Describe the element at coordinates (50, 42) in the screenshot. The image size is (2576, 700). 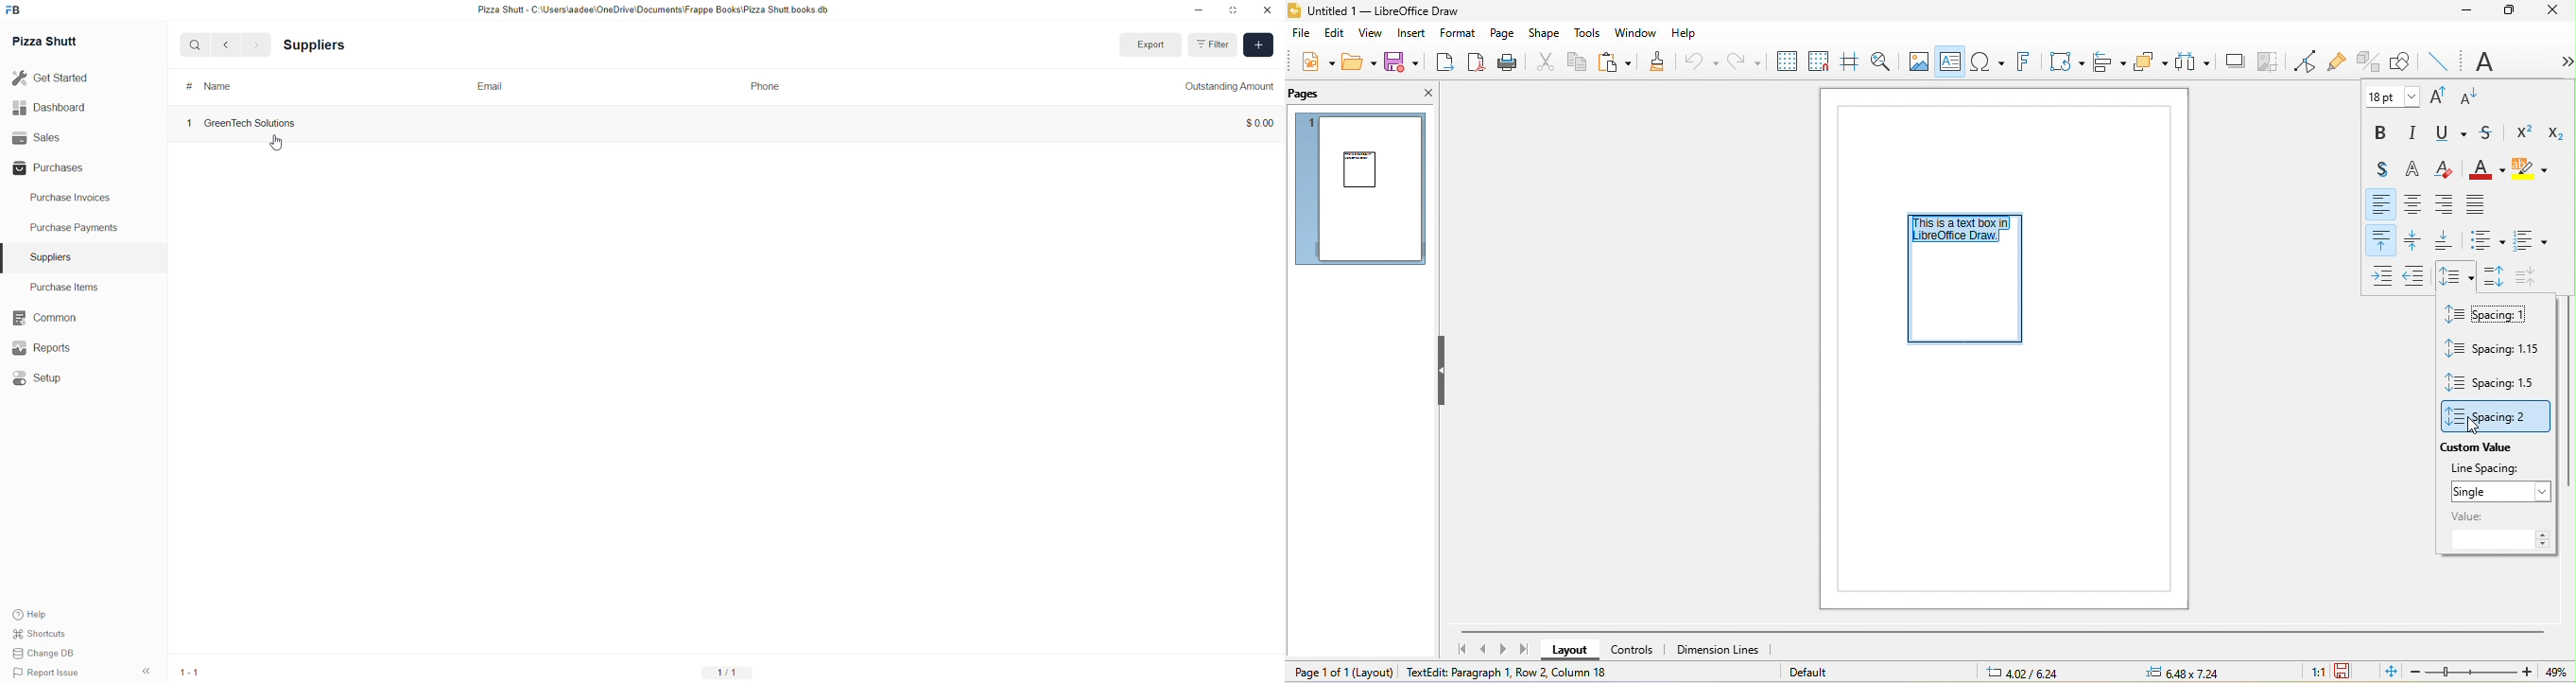
I see `Pizza Shutt` at that location.